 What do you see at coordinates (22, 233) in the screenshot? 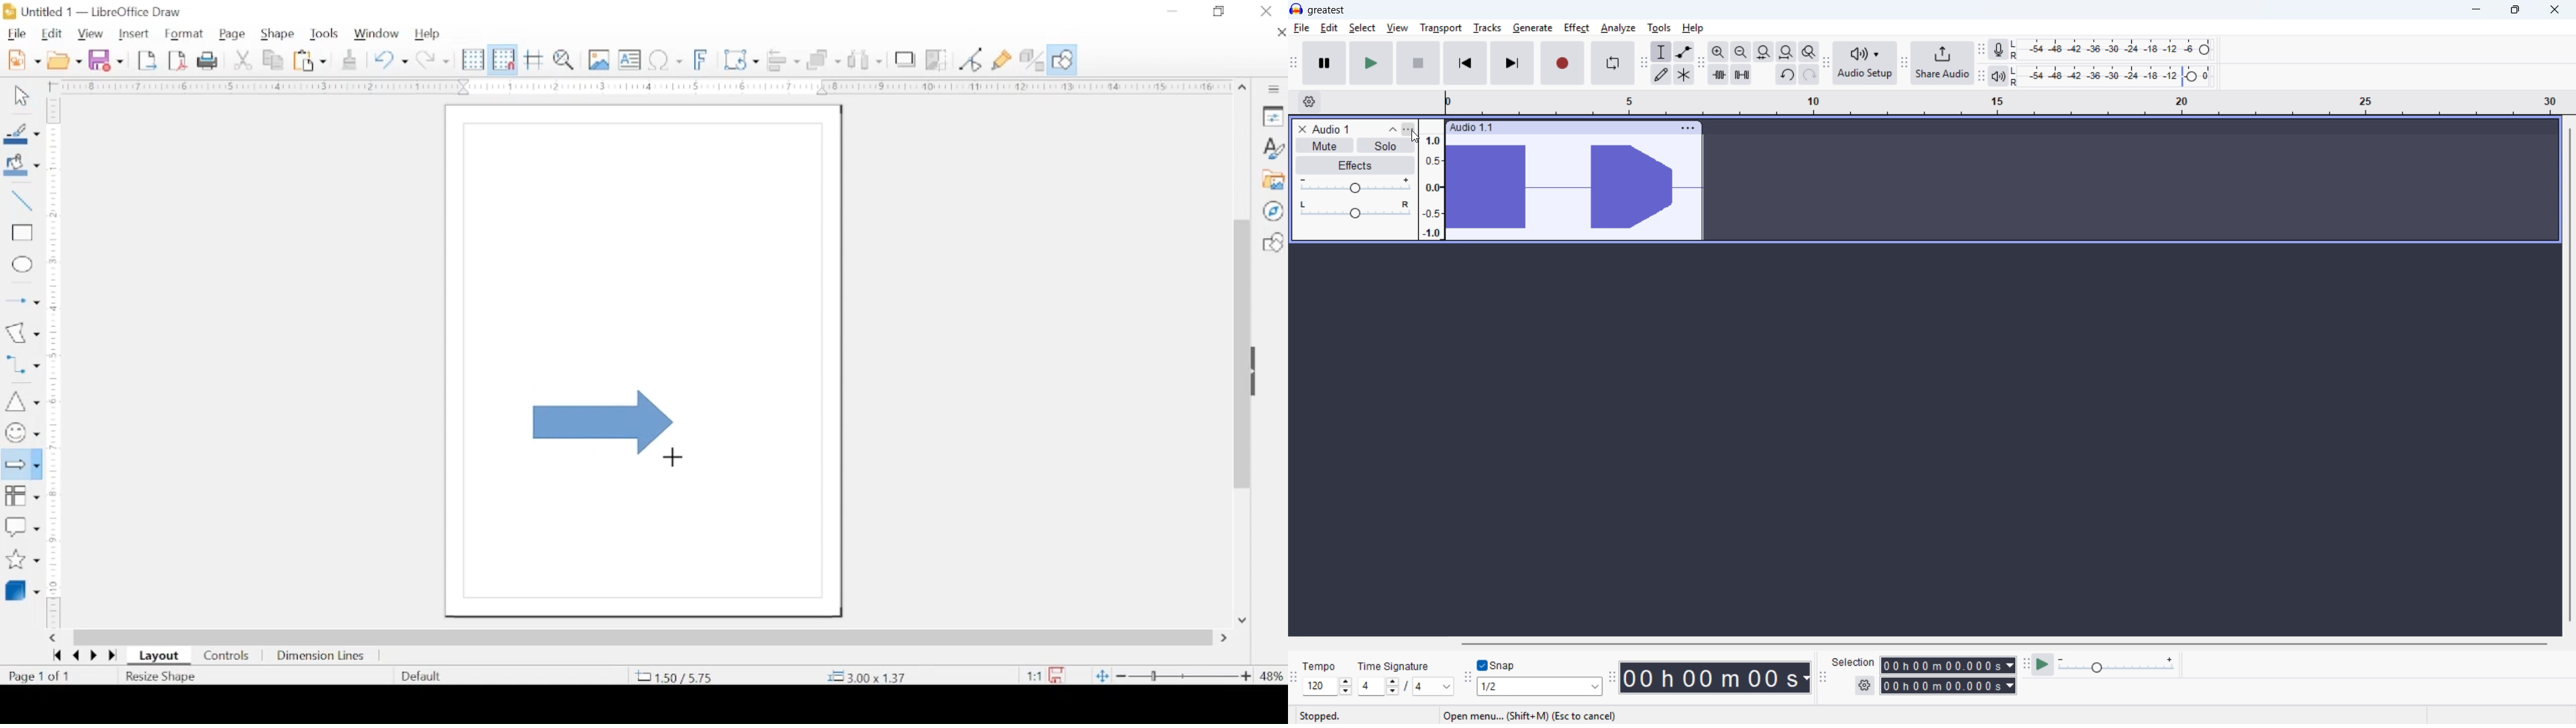
I see `rectangle` at bounding box center [22, 233].